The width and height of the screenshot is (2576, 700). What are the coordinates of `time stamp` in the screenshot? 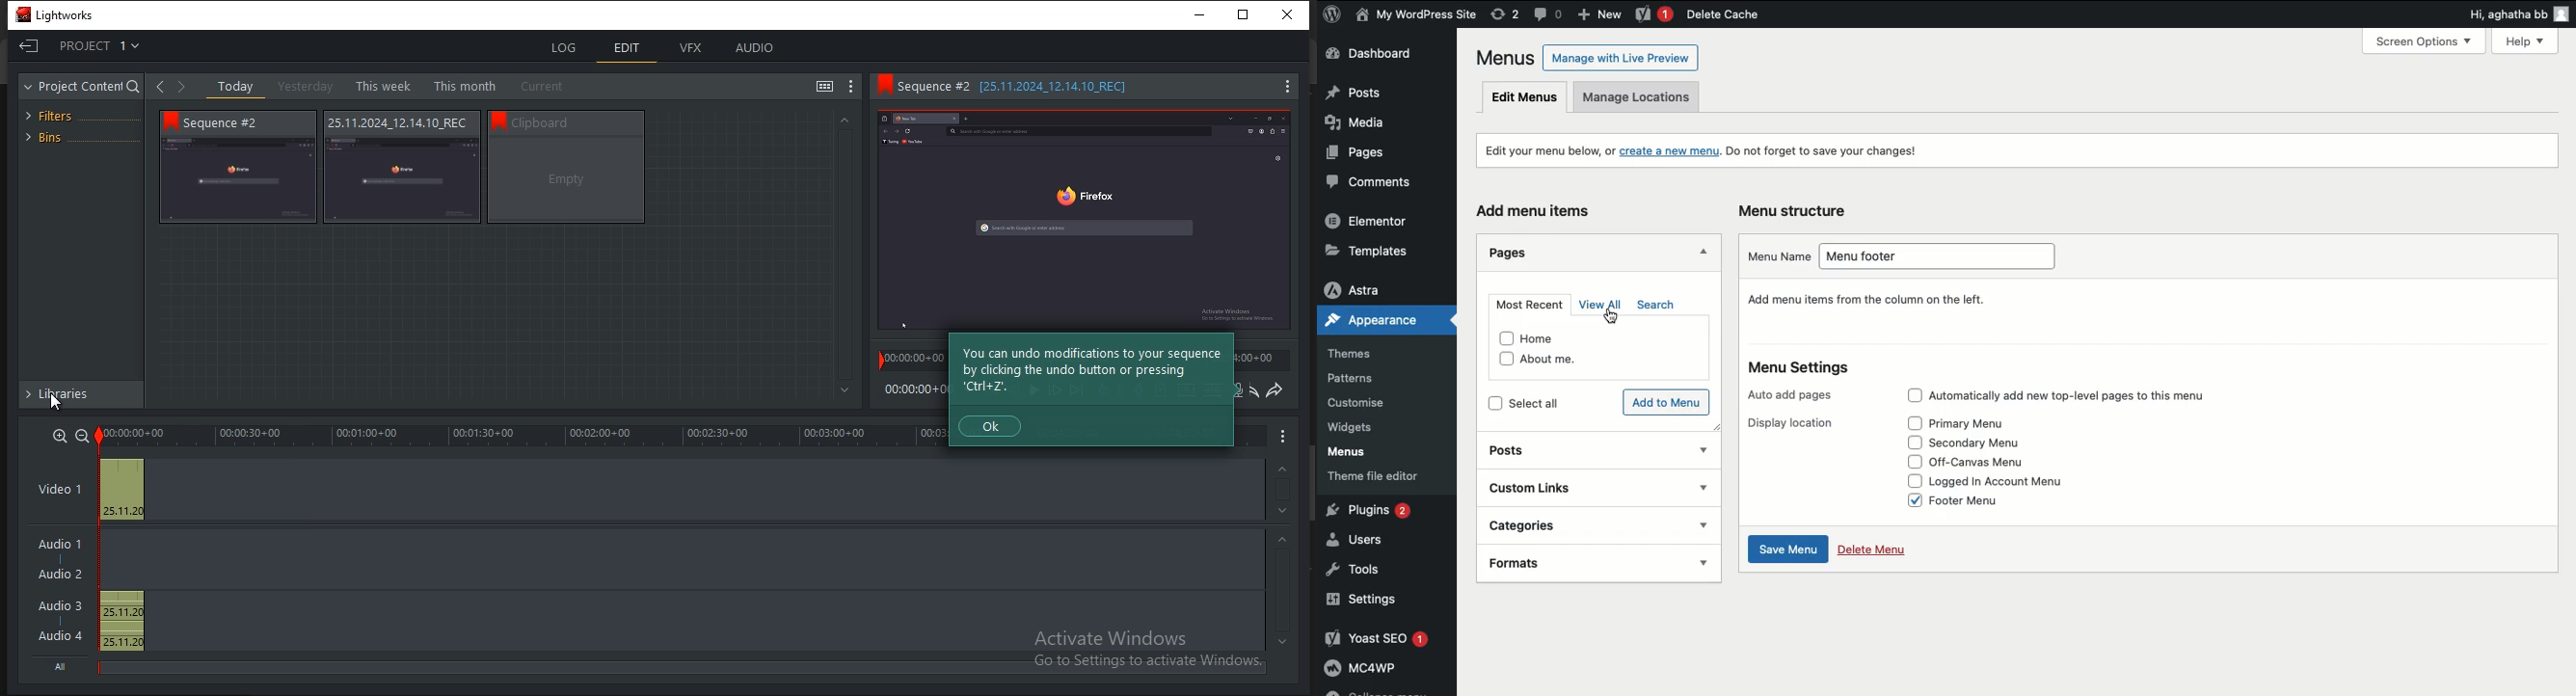 It's located at (917, 361).